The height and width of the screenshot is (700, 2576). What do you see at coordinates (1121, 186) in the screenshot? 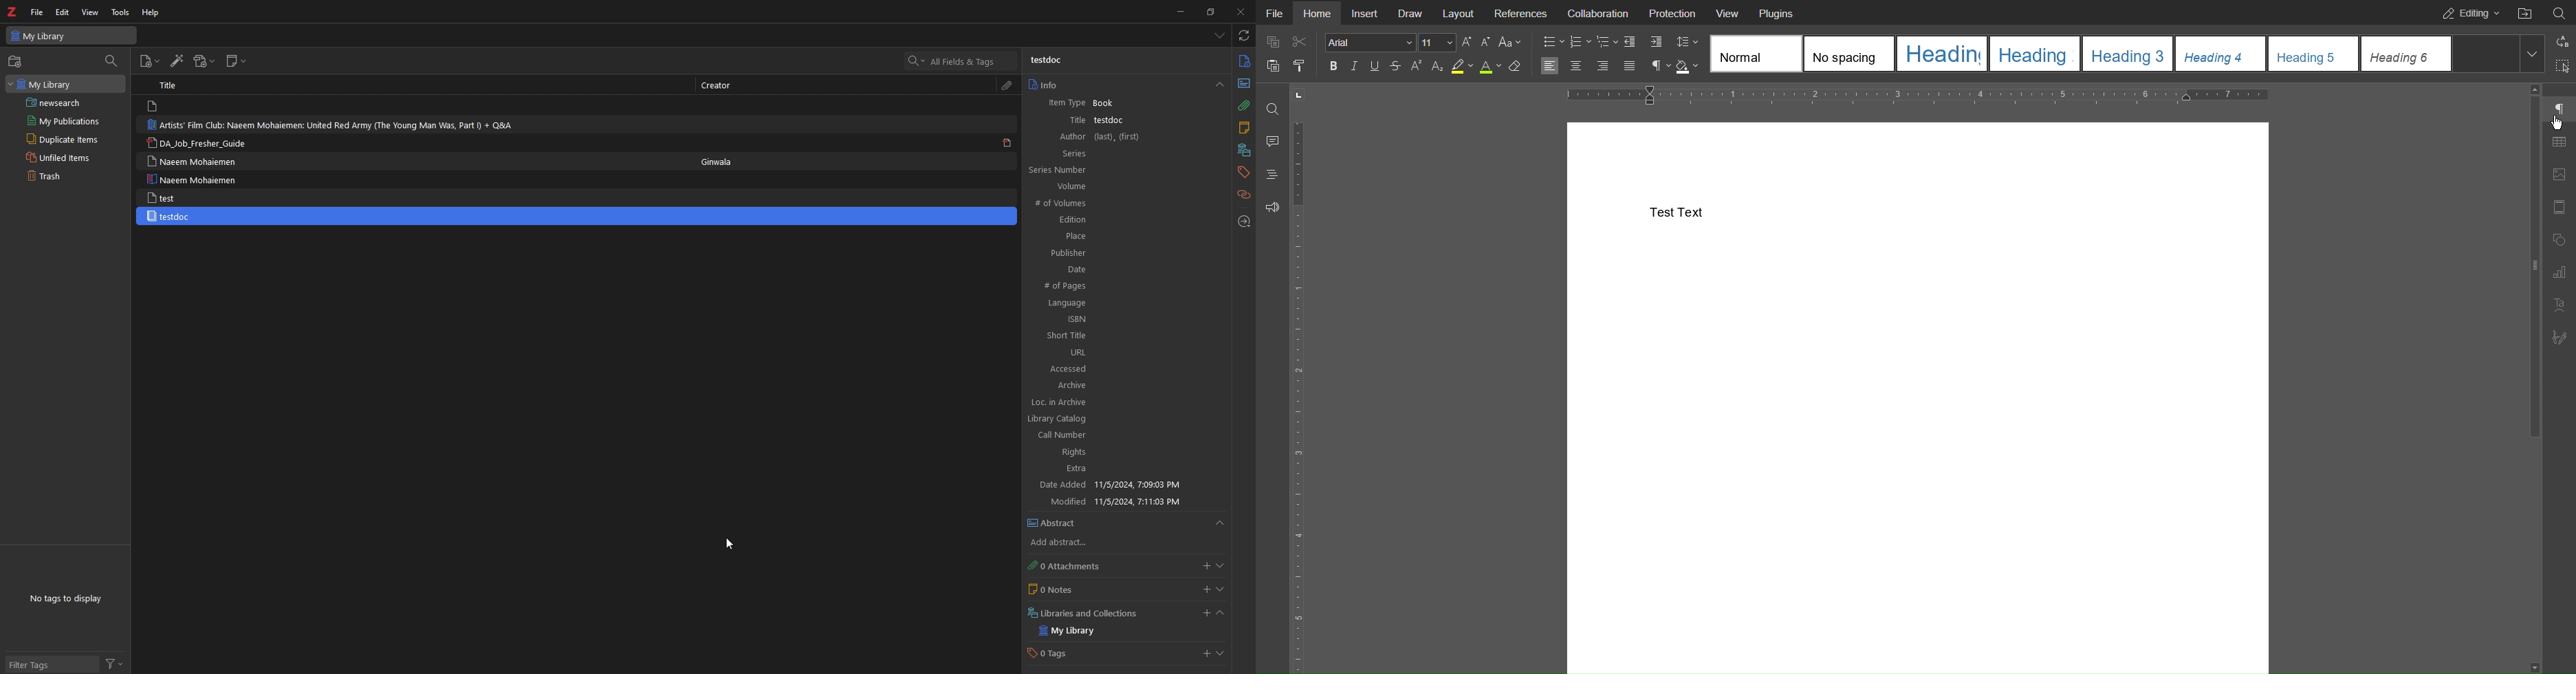
I see `Volume` at bounding box center [1121, 186].